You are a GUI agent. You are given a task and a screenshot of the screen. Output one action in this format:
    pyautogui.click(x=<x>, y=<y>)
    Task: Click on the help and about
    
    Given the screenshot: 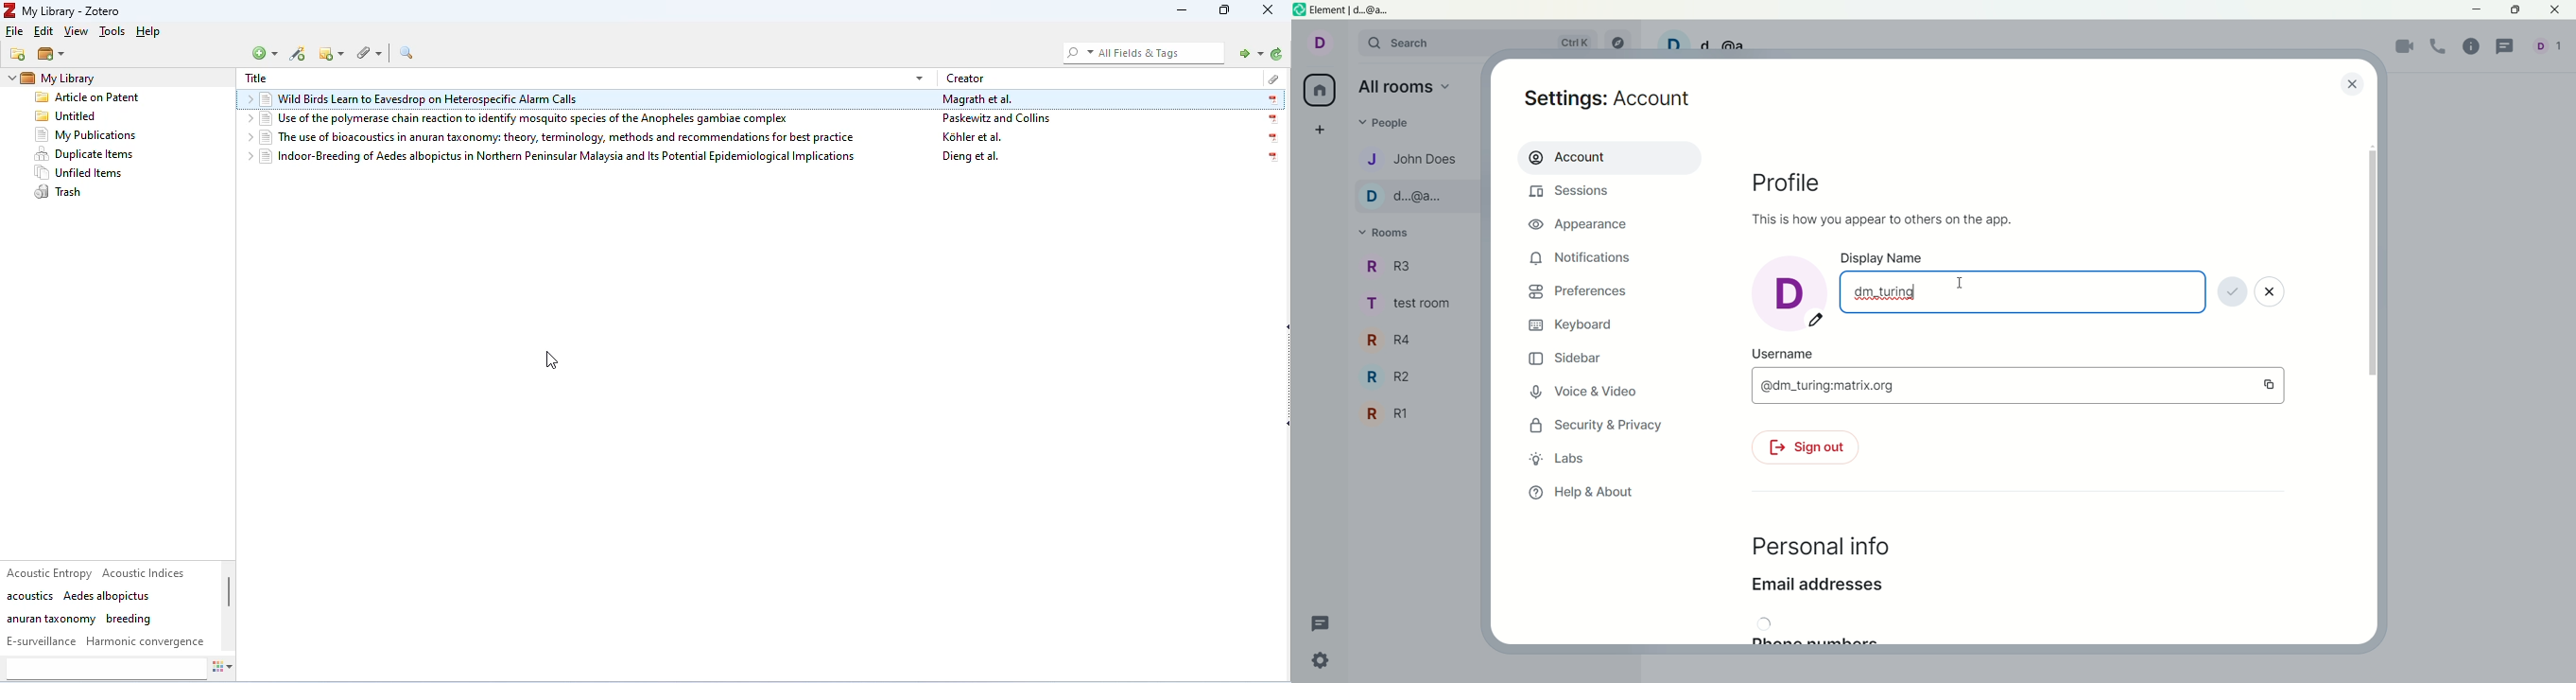 What is the action you would take?
    pyautogui.click(x=1581, y=494)
    